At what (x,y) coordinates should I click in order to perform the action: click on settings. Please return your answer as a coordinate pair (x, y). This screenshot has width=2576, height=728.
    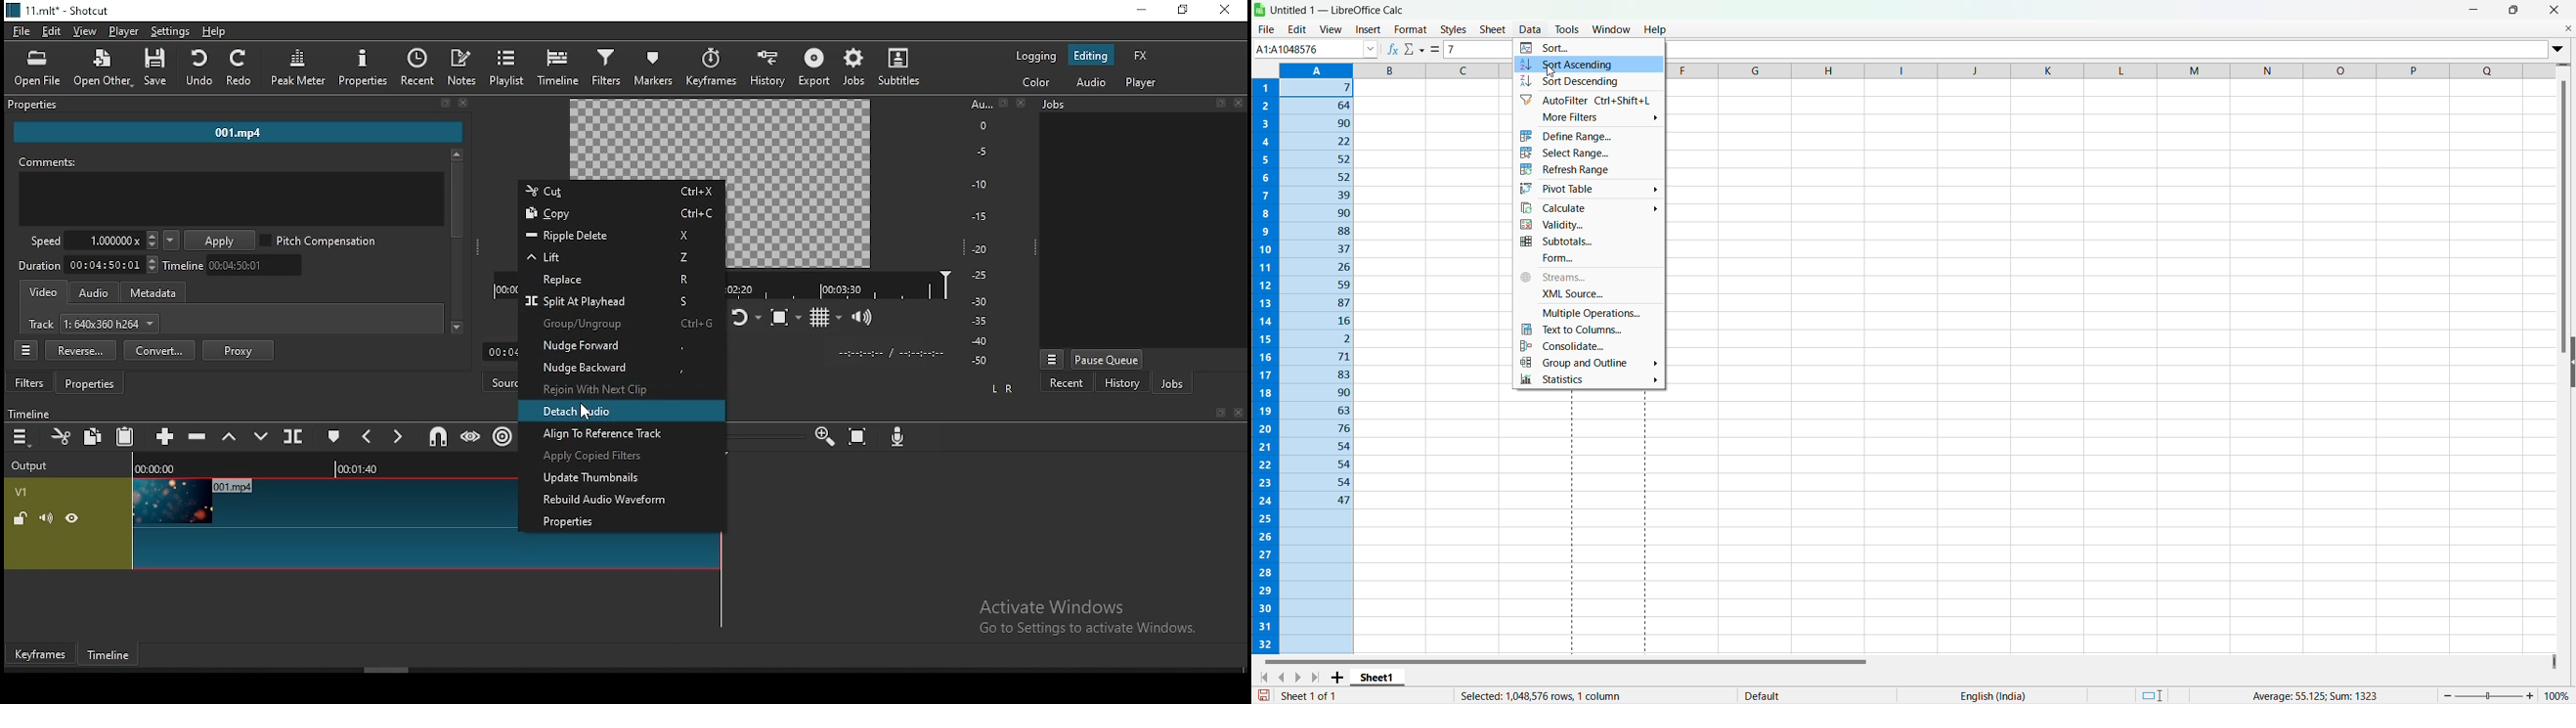
    Looking at the image, I should click on (170, 32).